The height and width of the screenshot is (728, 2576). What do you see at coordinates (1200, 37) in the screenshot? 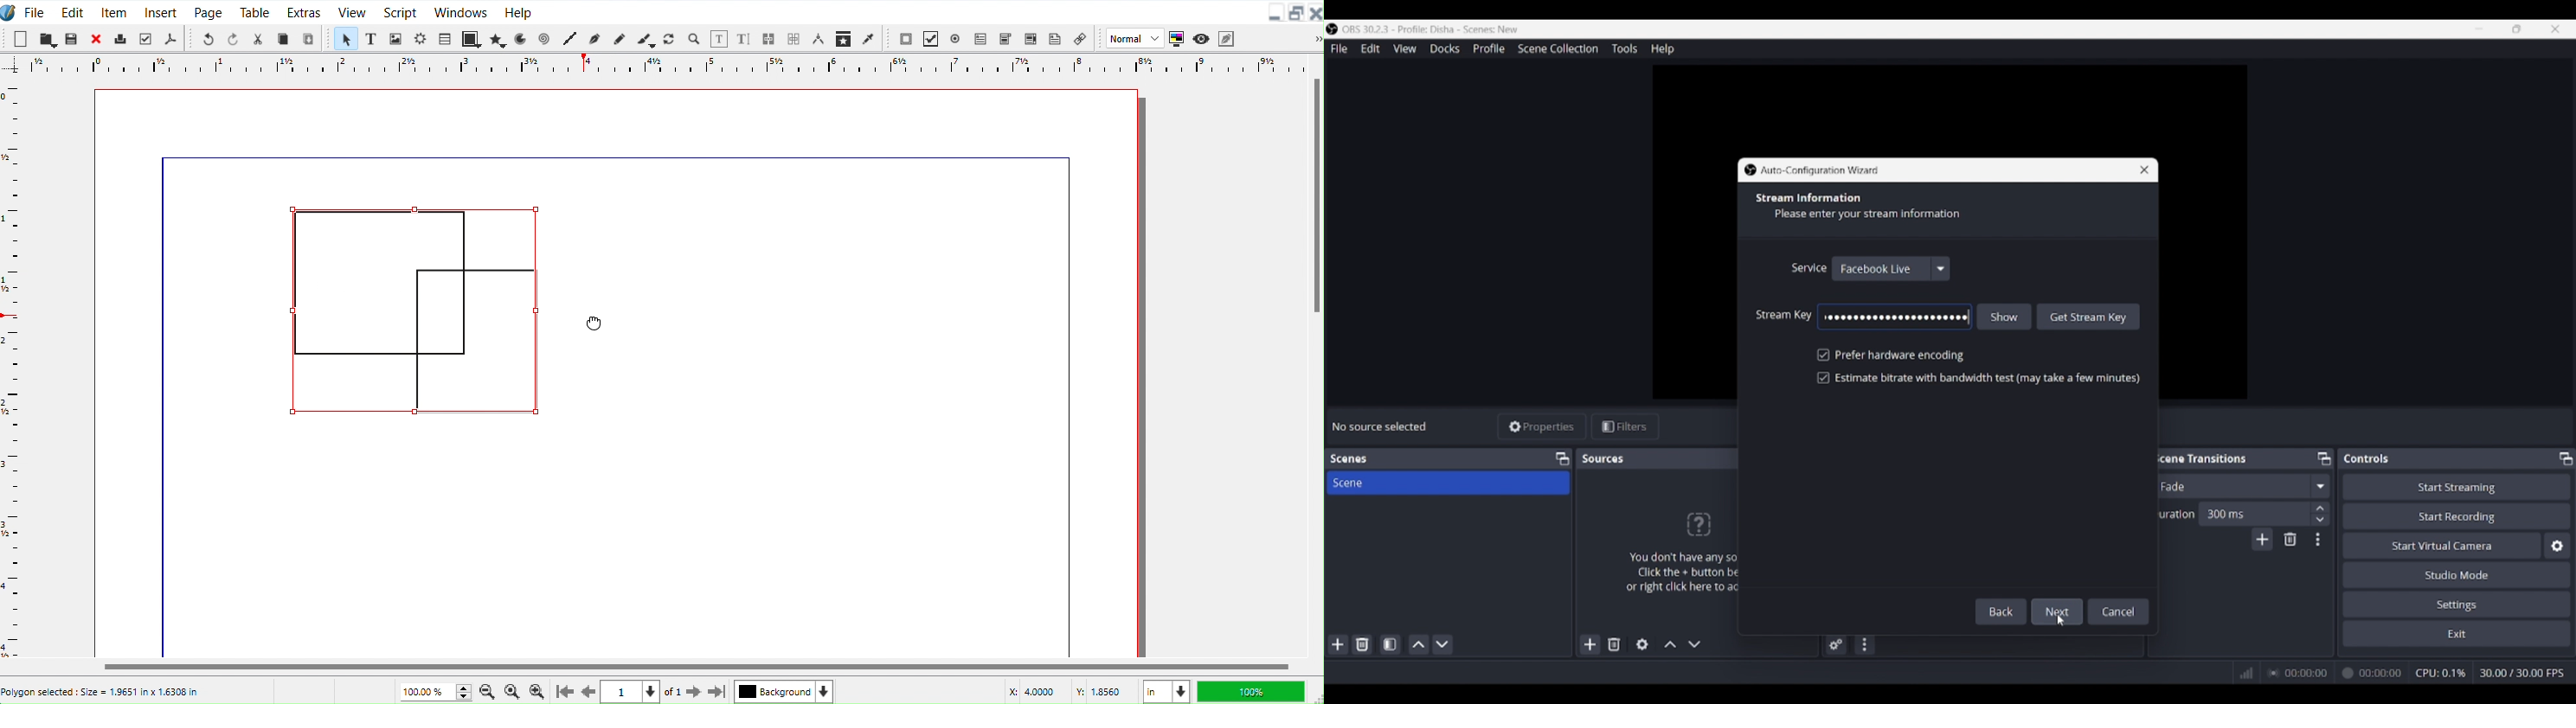
I see `Preview mode` at bounding box center [1200, 37].